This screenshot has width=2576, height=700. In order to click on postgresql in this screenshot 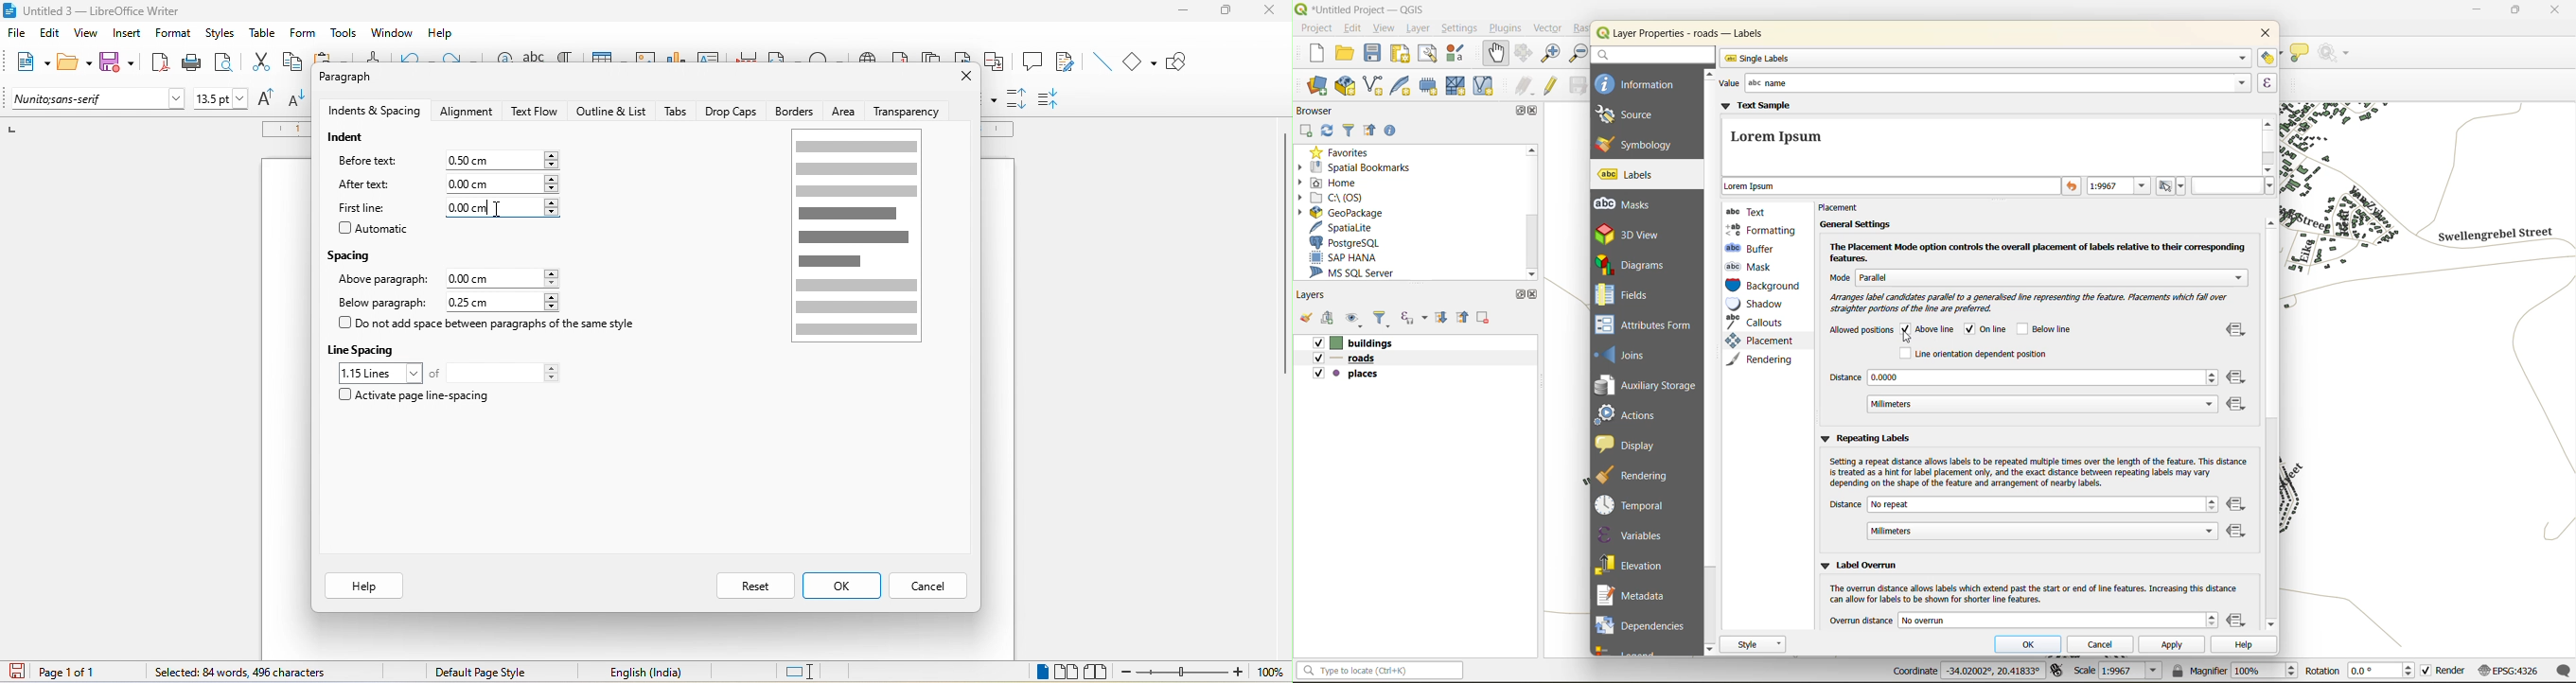, I will do `click(1352, 241)`.